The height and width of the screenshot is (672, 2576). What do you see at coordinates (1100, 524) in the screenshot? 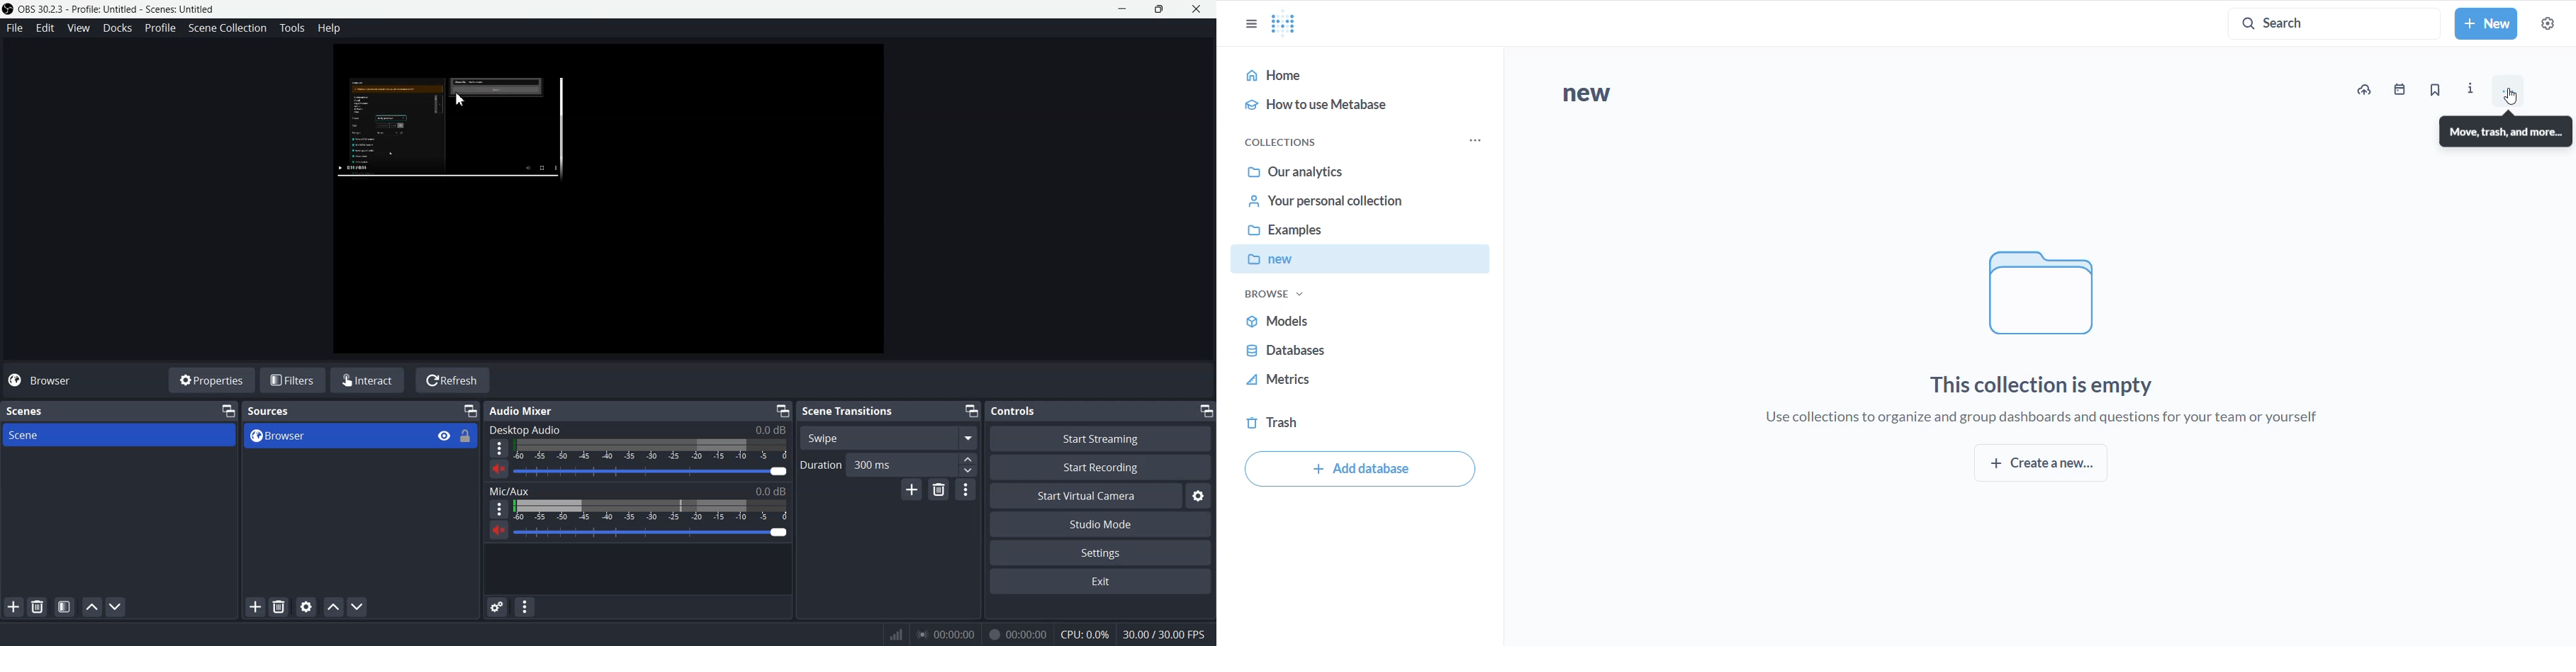
I see `Studio Mode` at bounding box center [1100, 524].